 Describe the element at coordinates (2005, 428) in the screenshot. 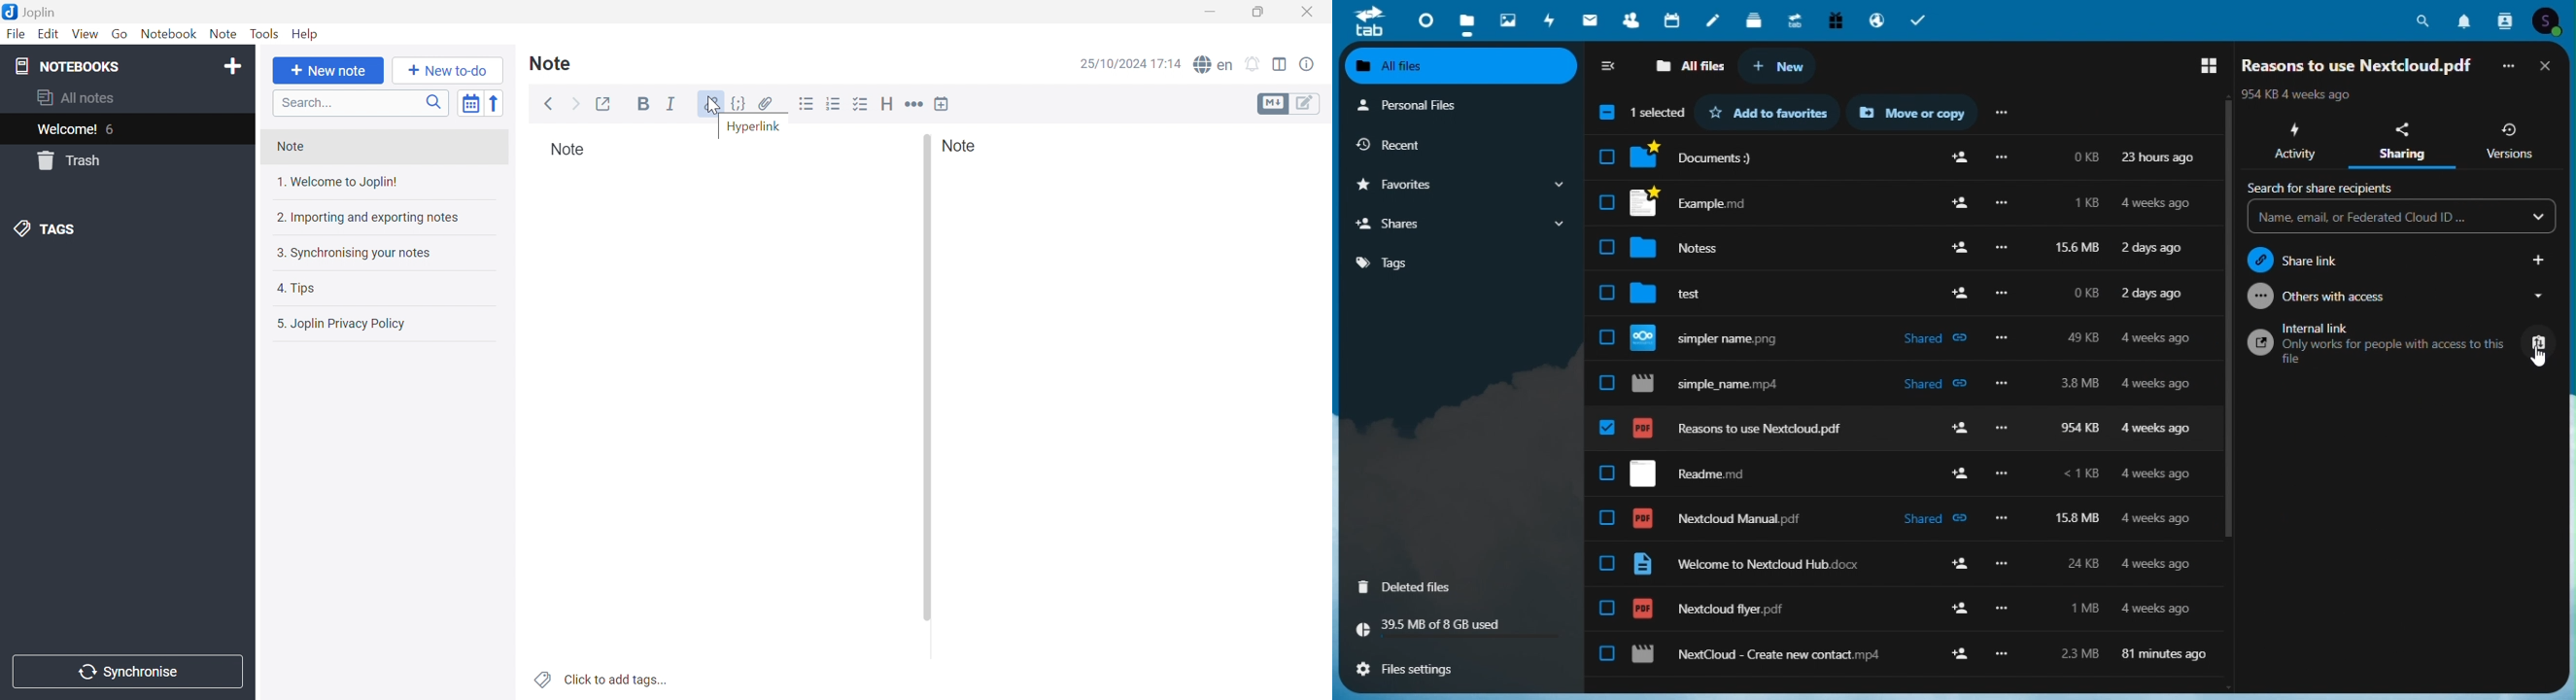

I see `more options` at that location.